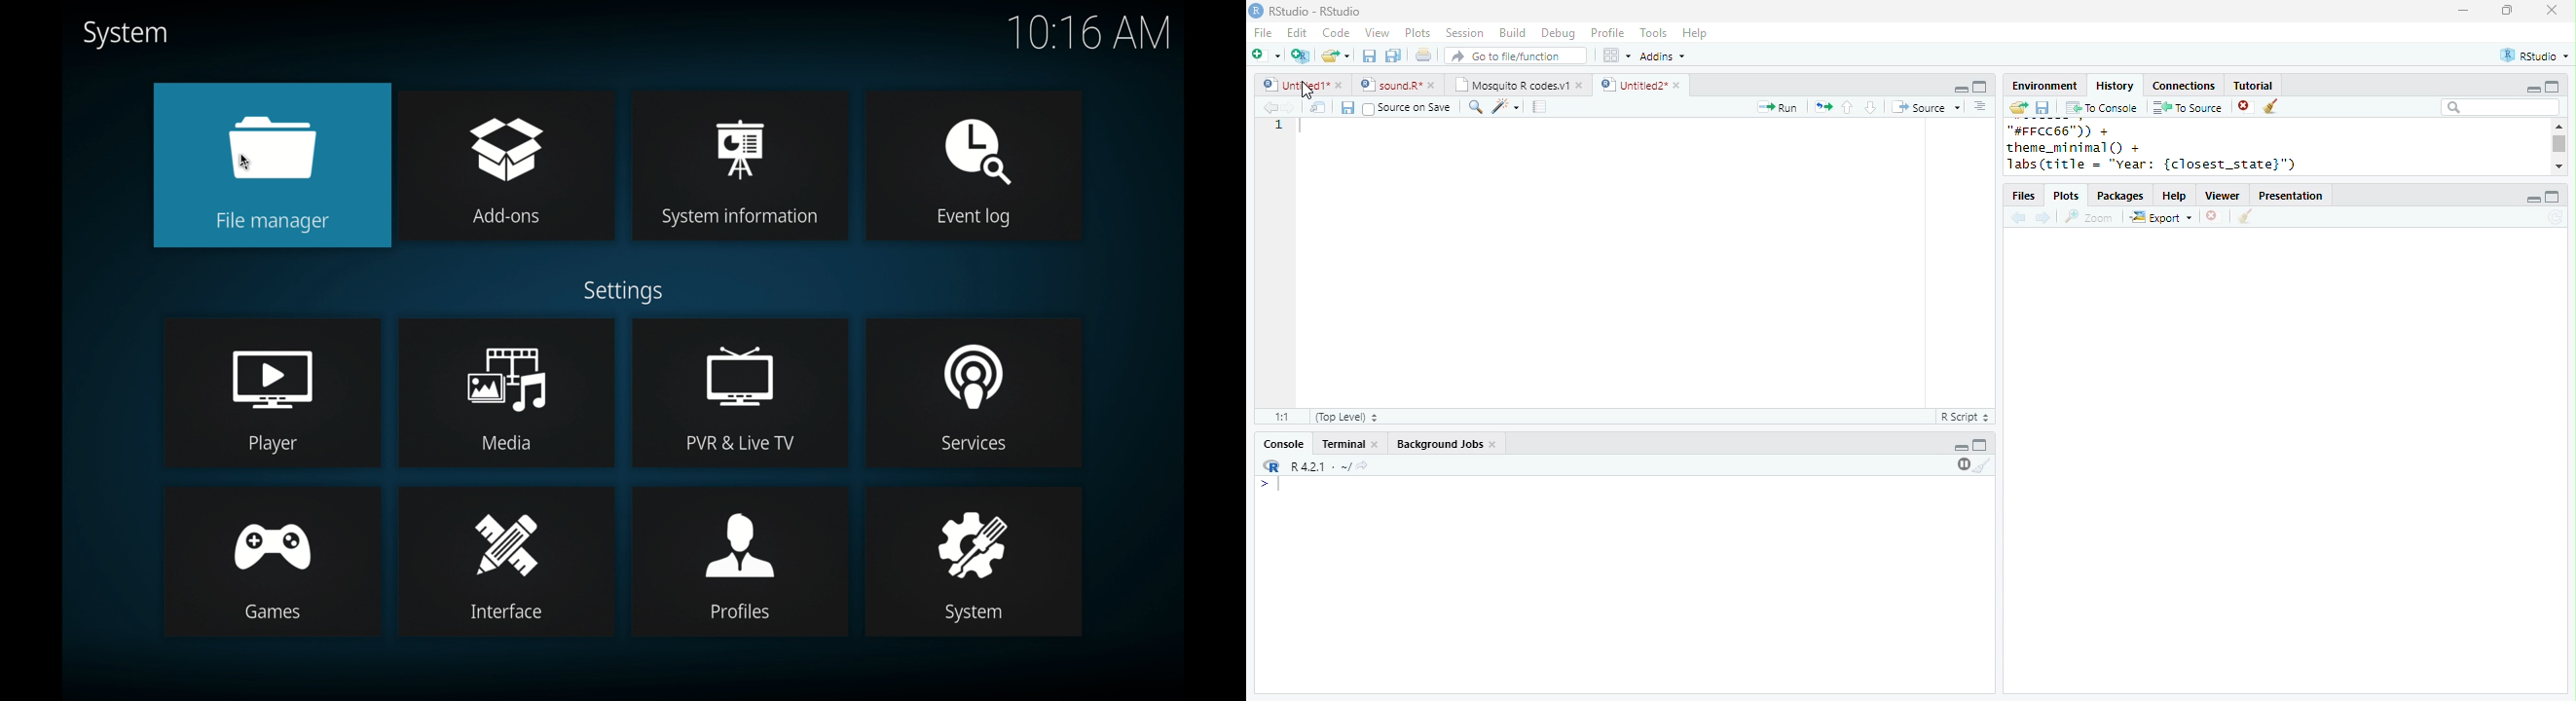  I want to click on R.4.2.1 . ~, so click(1319, 465).